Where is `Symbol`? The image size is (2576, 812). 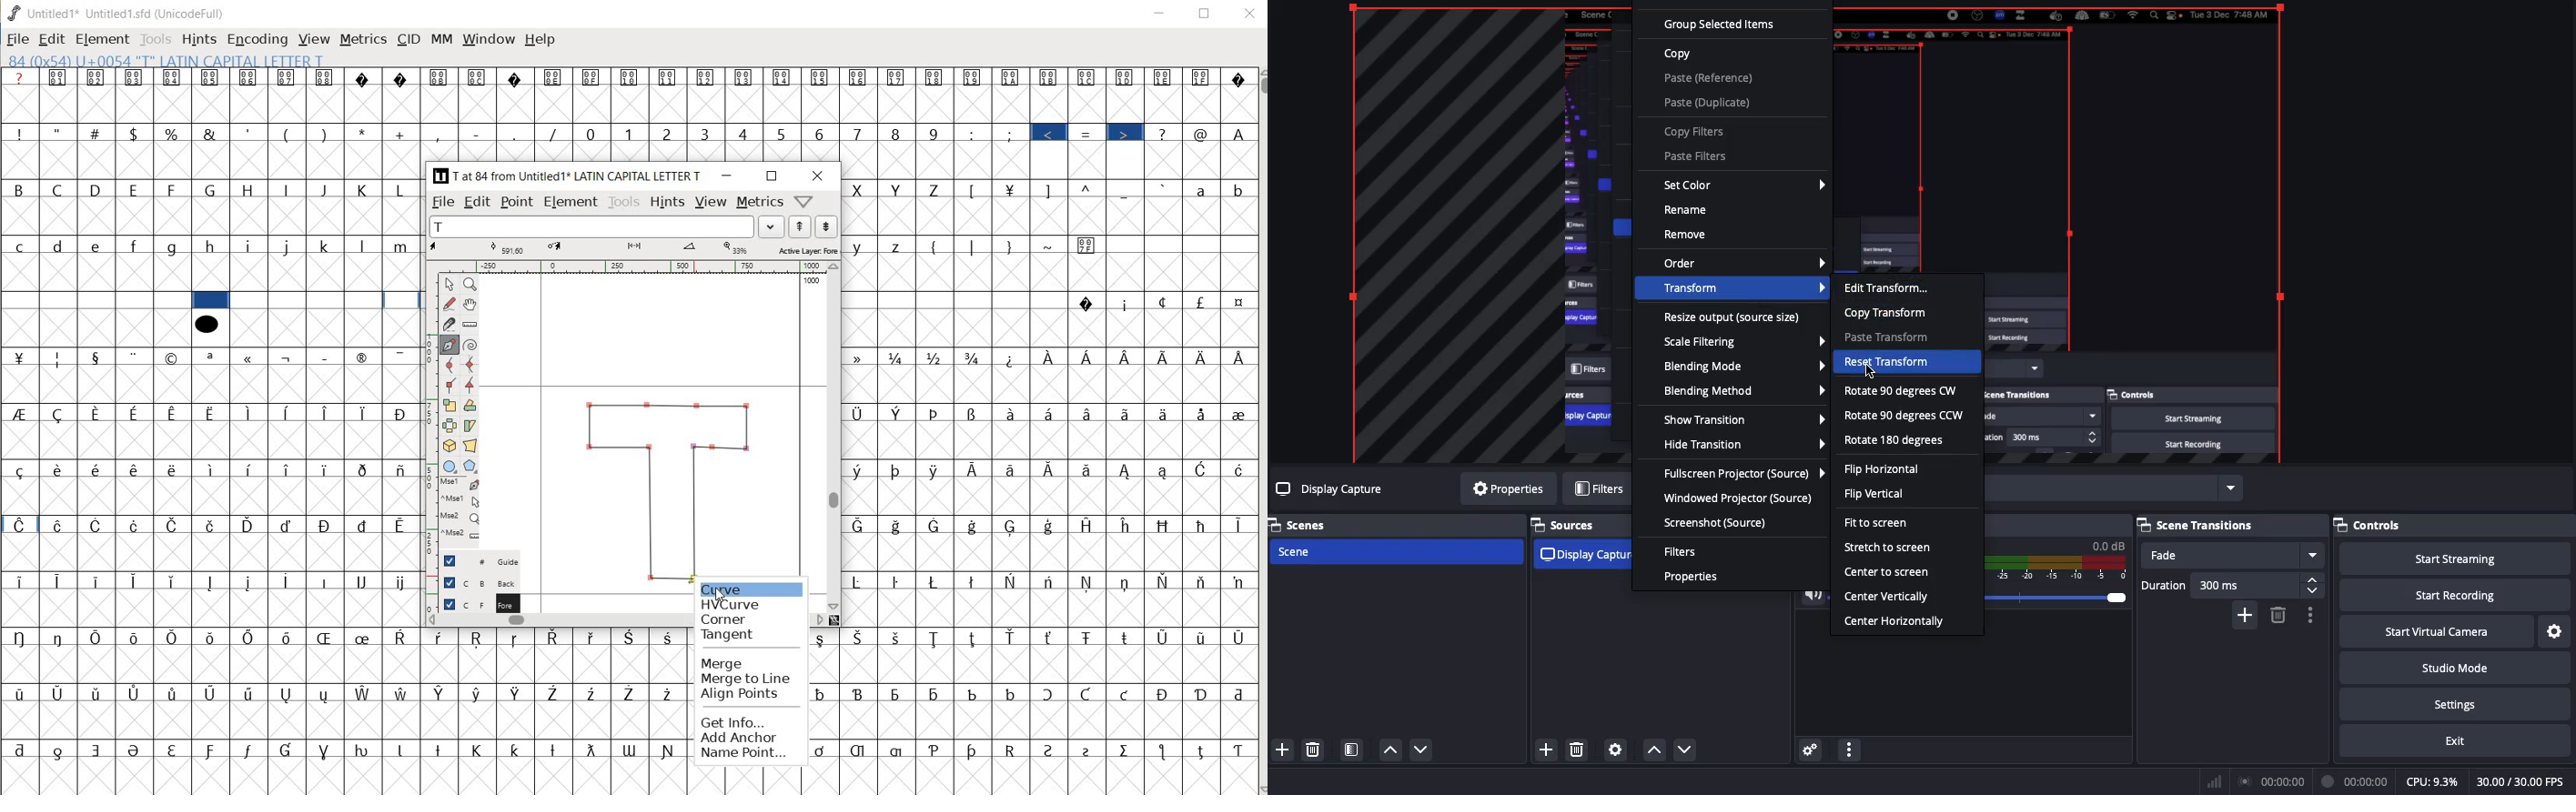
Symbol is located at coordinates (977, 750).